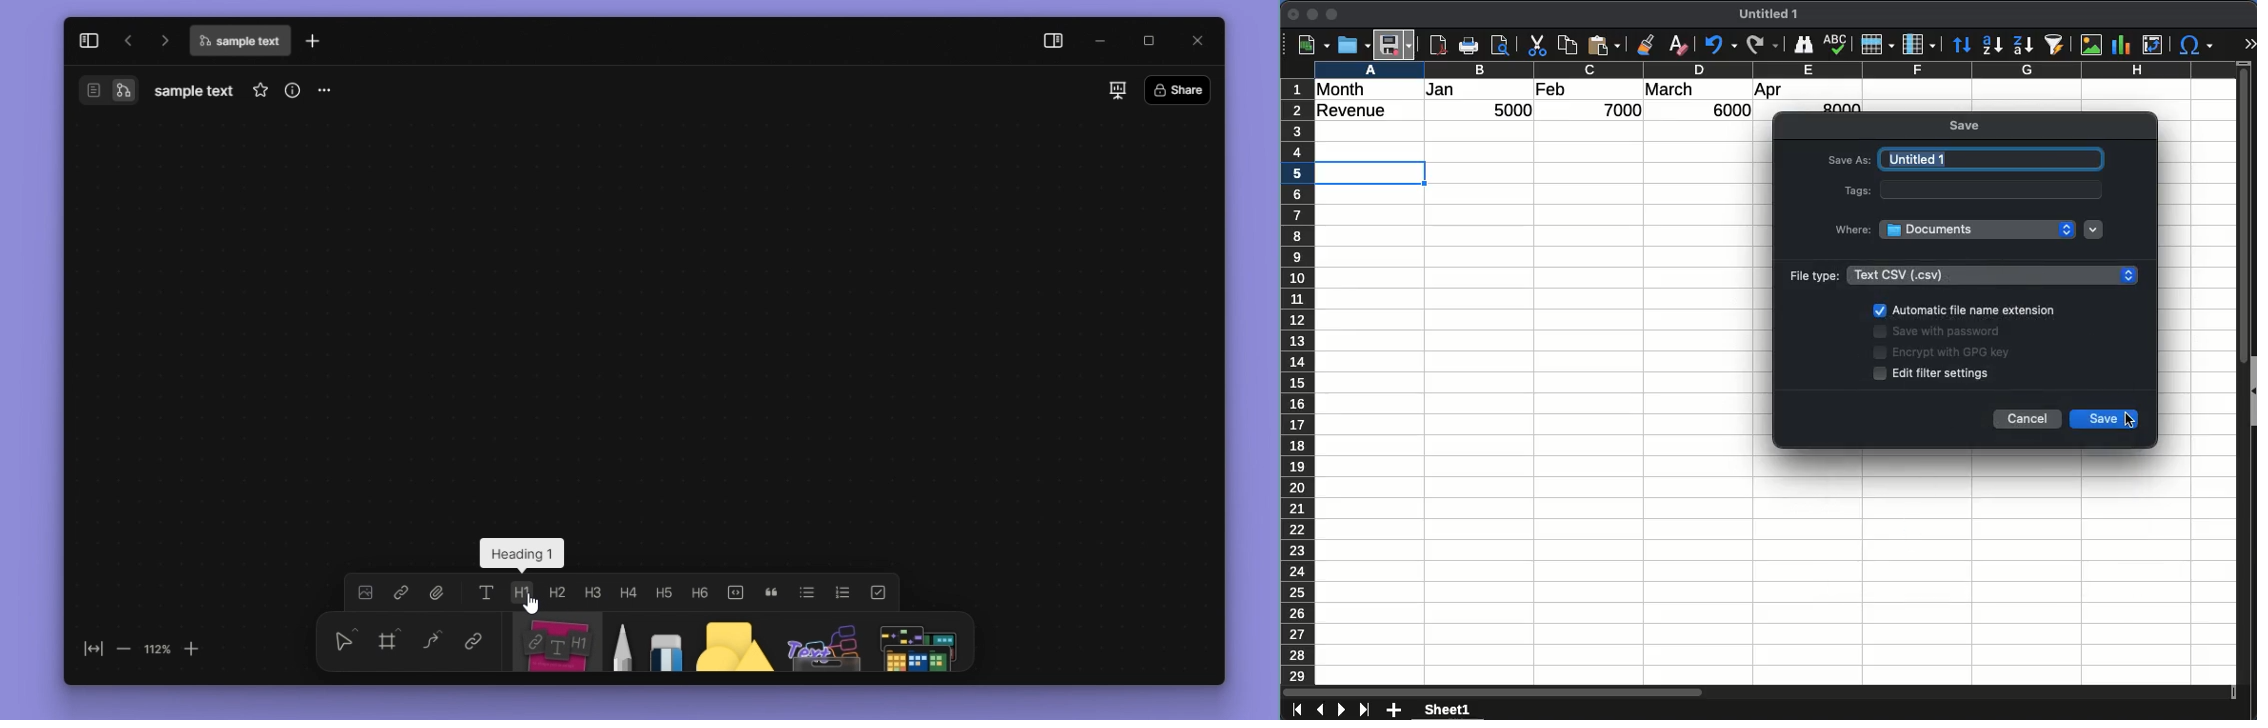  What do you see at coordinates (1670, 90) in the screenshot?
I see `march` at bounding box center [1670, 90].